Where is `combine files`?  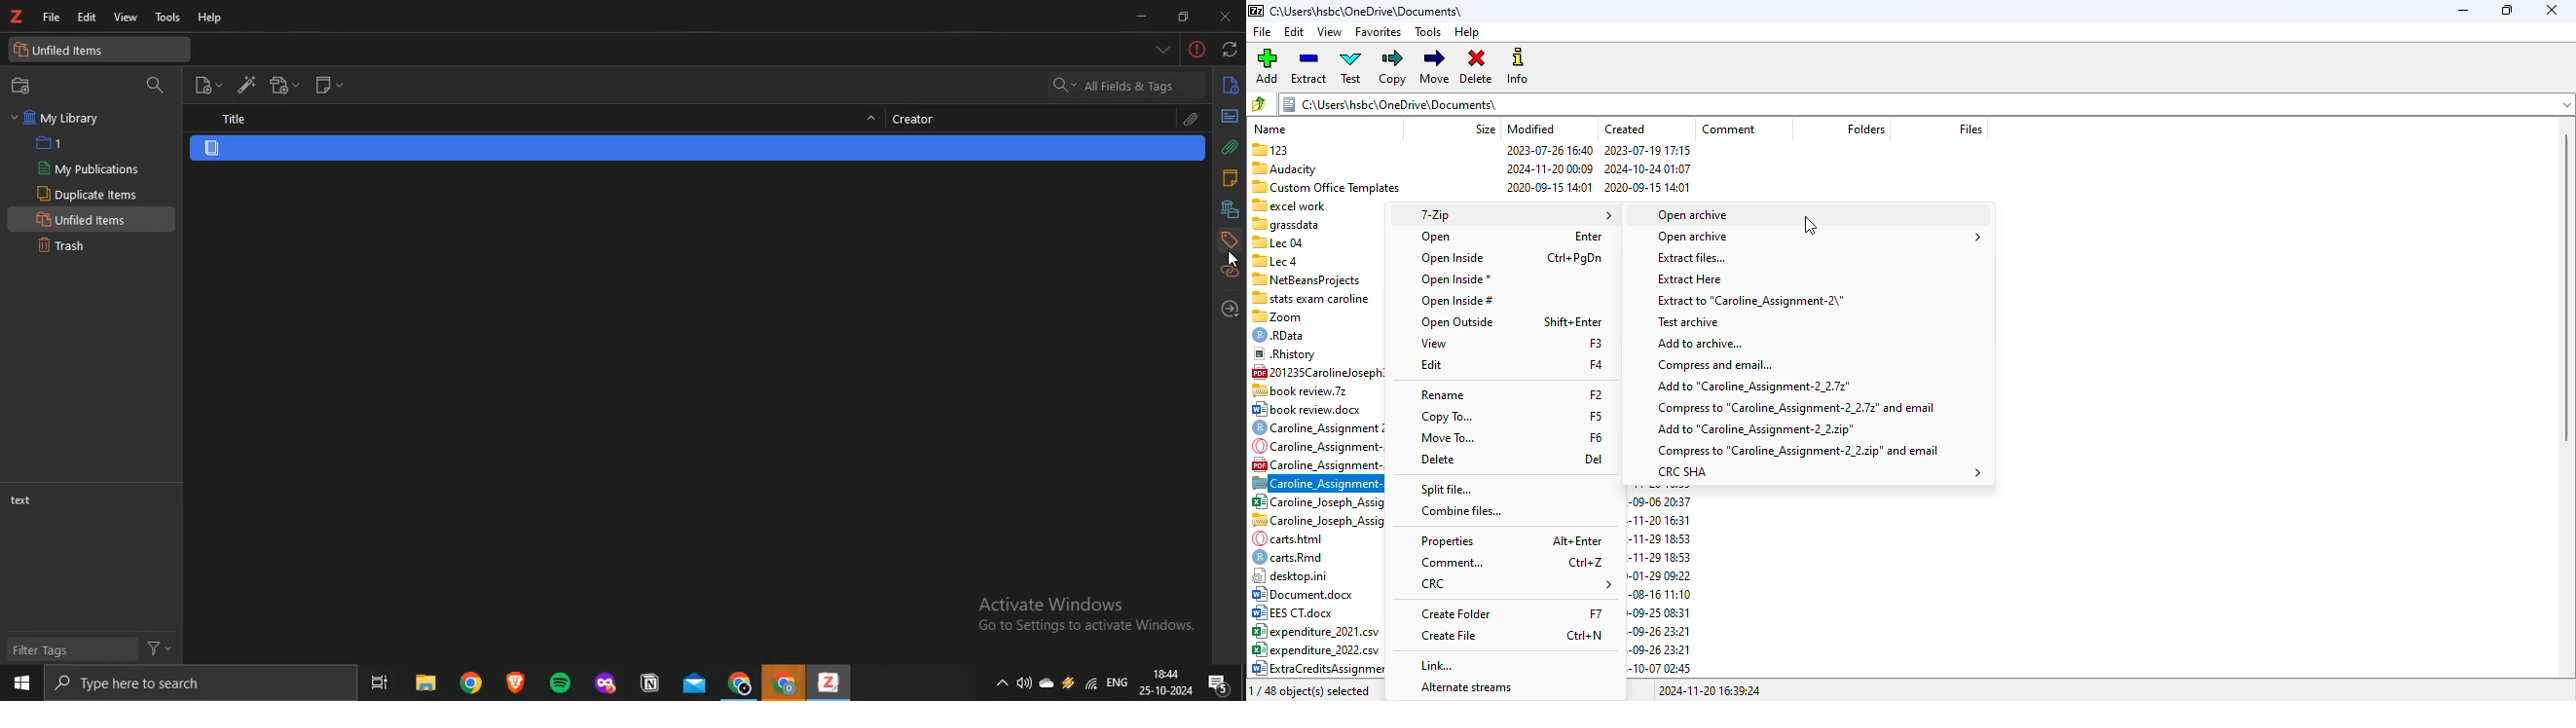 combine files is located at coordinates (1462, 511).